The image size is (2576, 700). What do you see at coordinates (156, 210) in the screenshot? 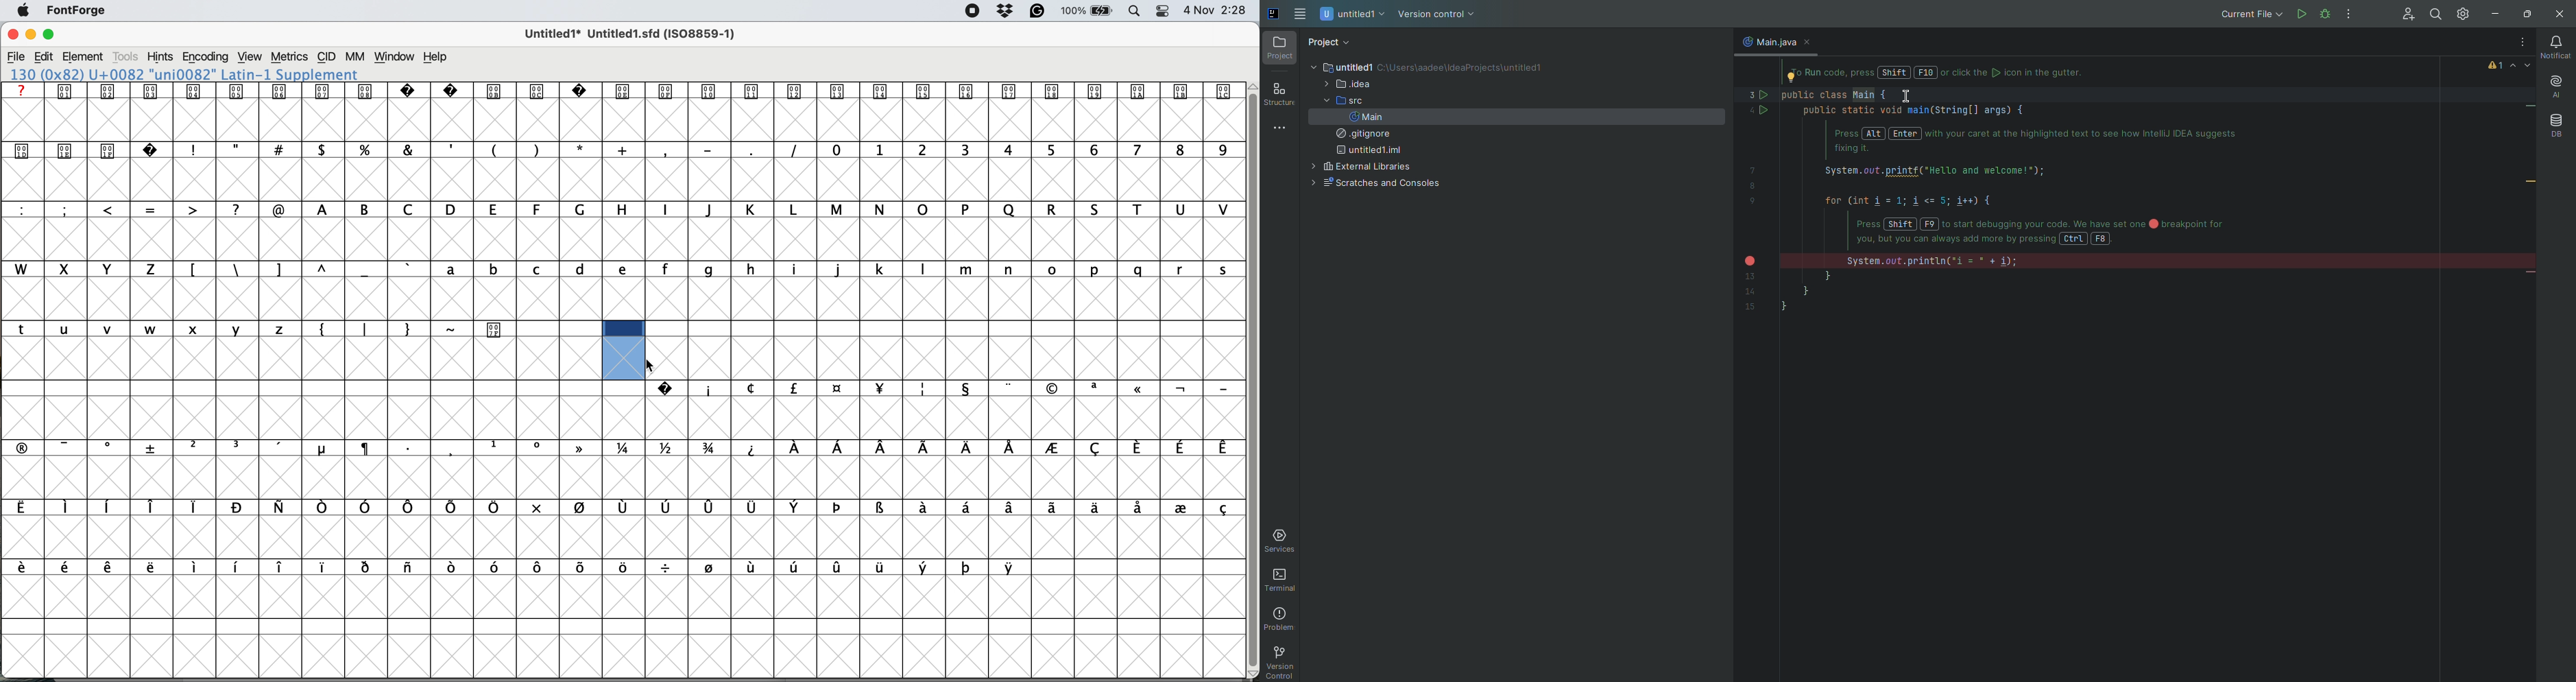
I see `special characters` at bounding box center [156, 210].